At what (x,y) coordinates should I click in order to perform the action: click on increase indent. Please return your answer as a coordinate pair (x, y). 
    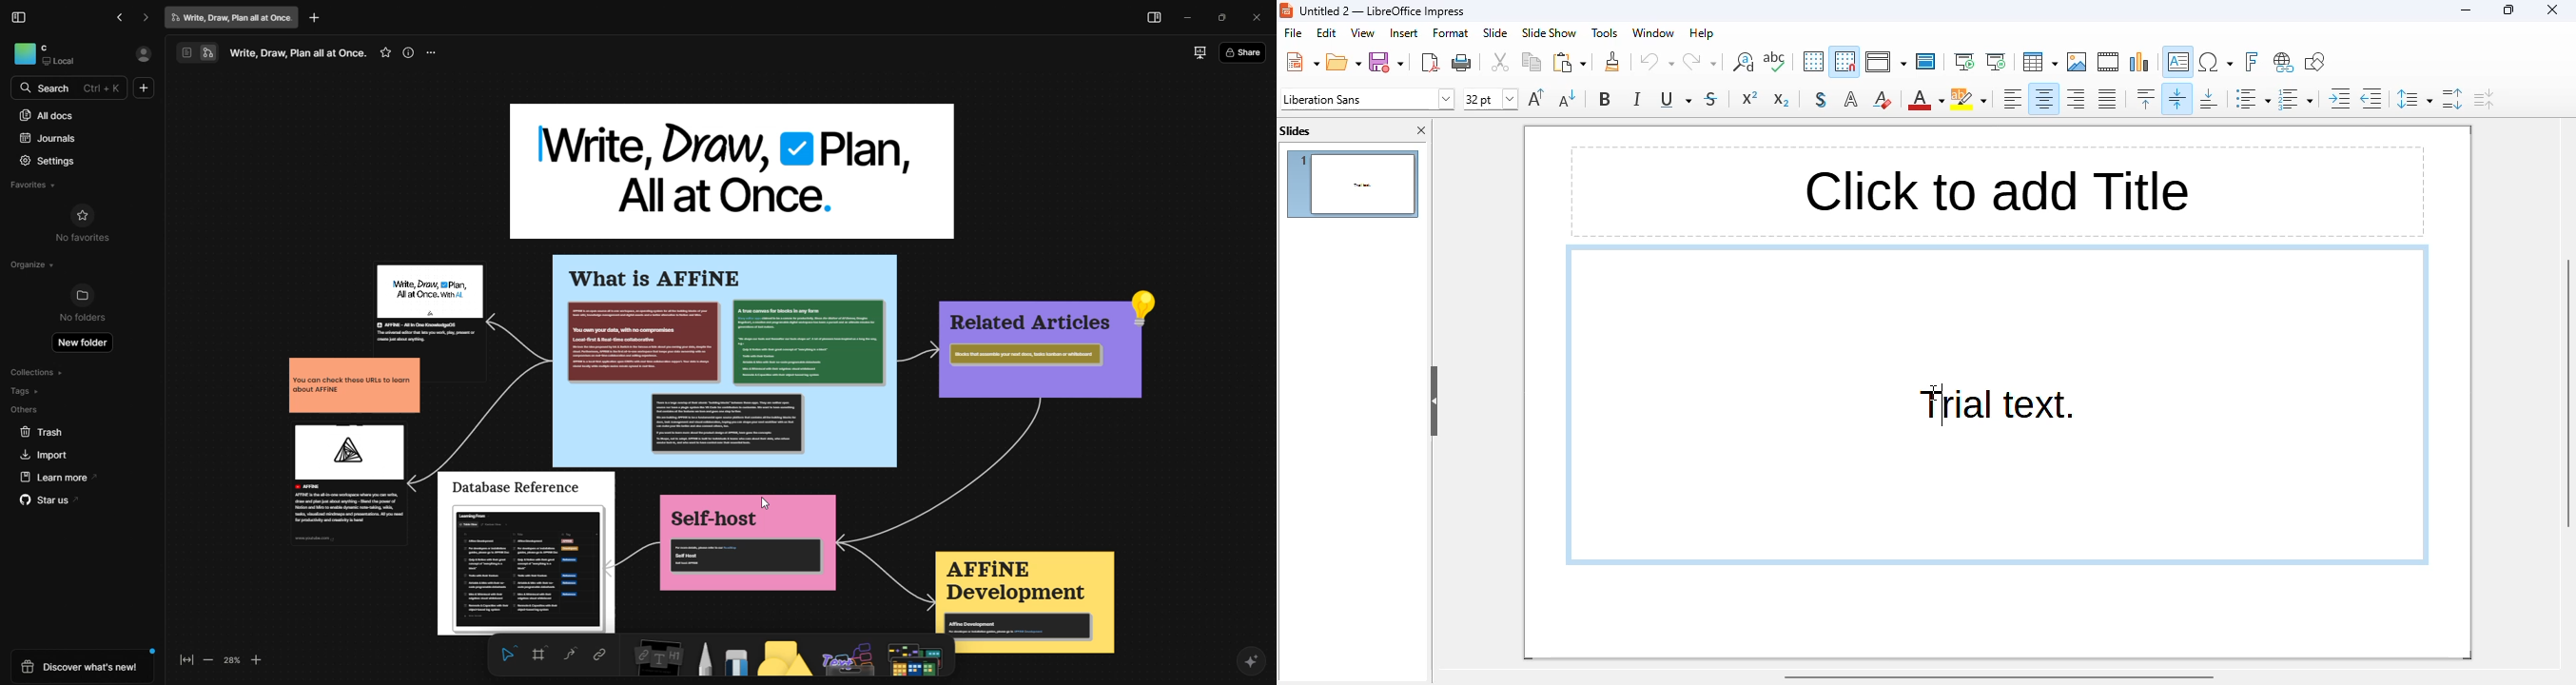
    Looking at the image, I should click on (2340, 99).